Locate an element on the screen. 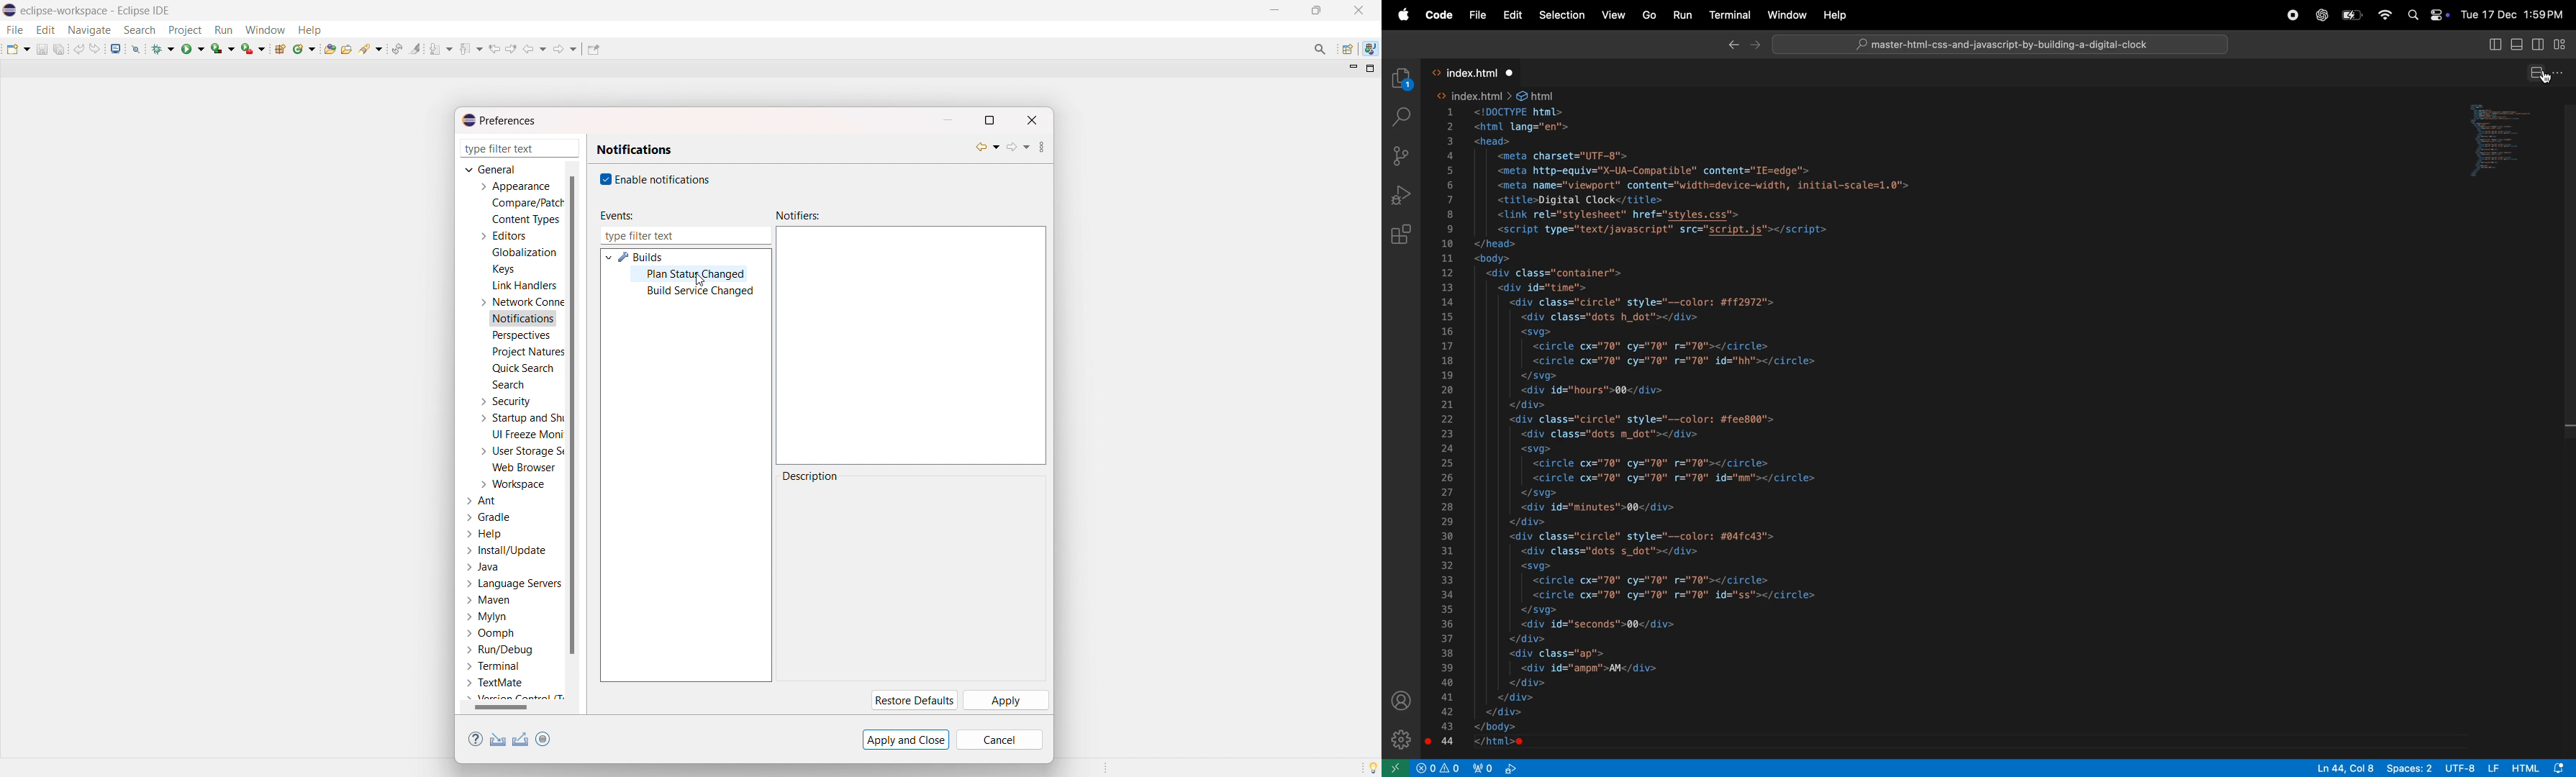  toggle oomph preference recorder is located at coordinates (543, 739).